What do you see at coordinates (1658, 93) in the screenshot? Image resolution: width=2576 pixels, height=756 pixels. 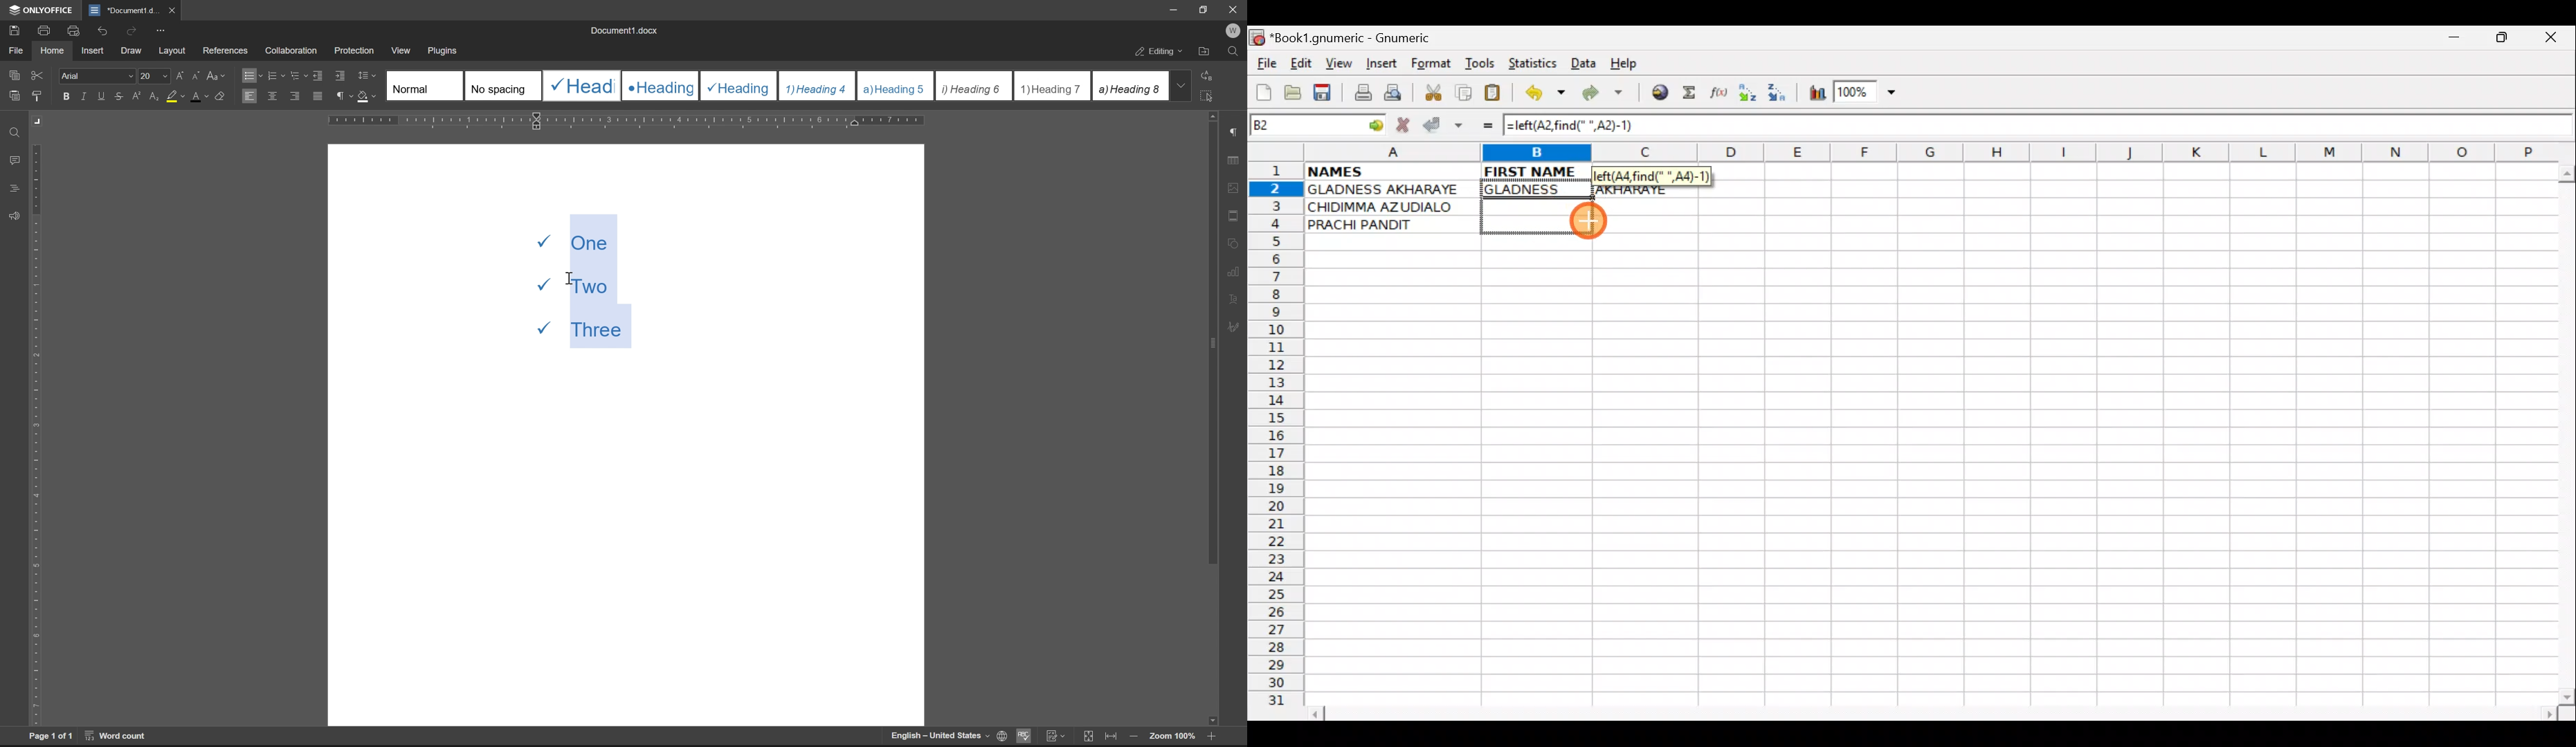 I see `Insert hyperlink` at bounding box center [1658, 93].